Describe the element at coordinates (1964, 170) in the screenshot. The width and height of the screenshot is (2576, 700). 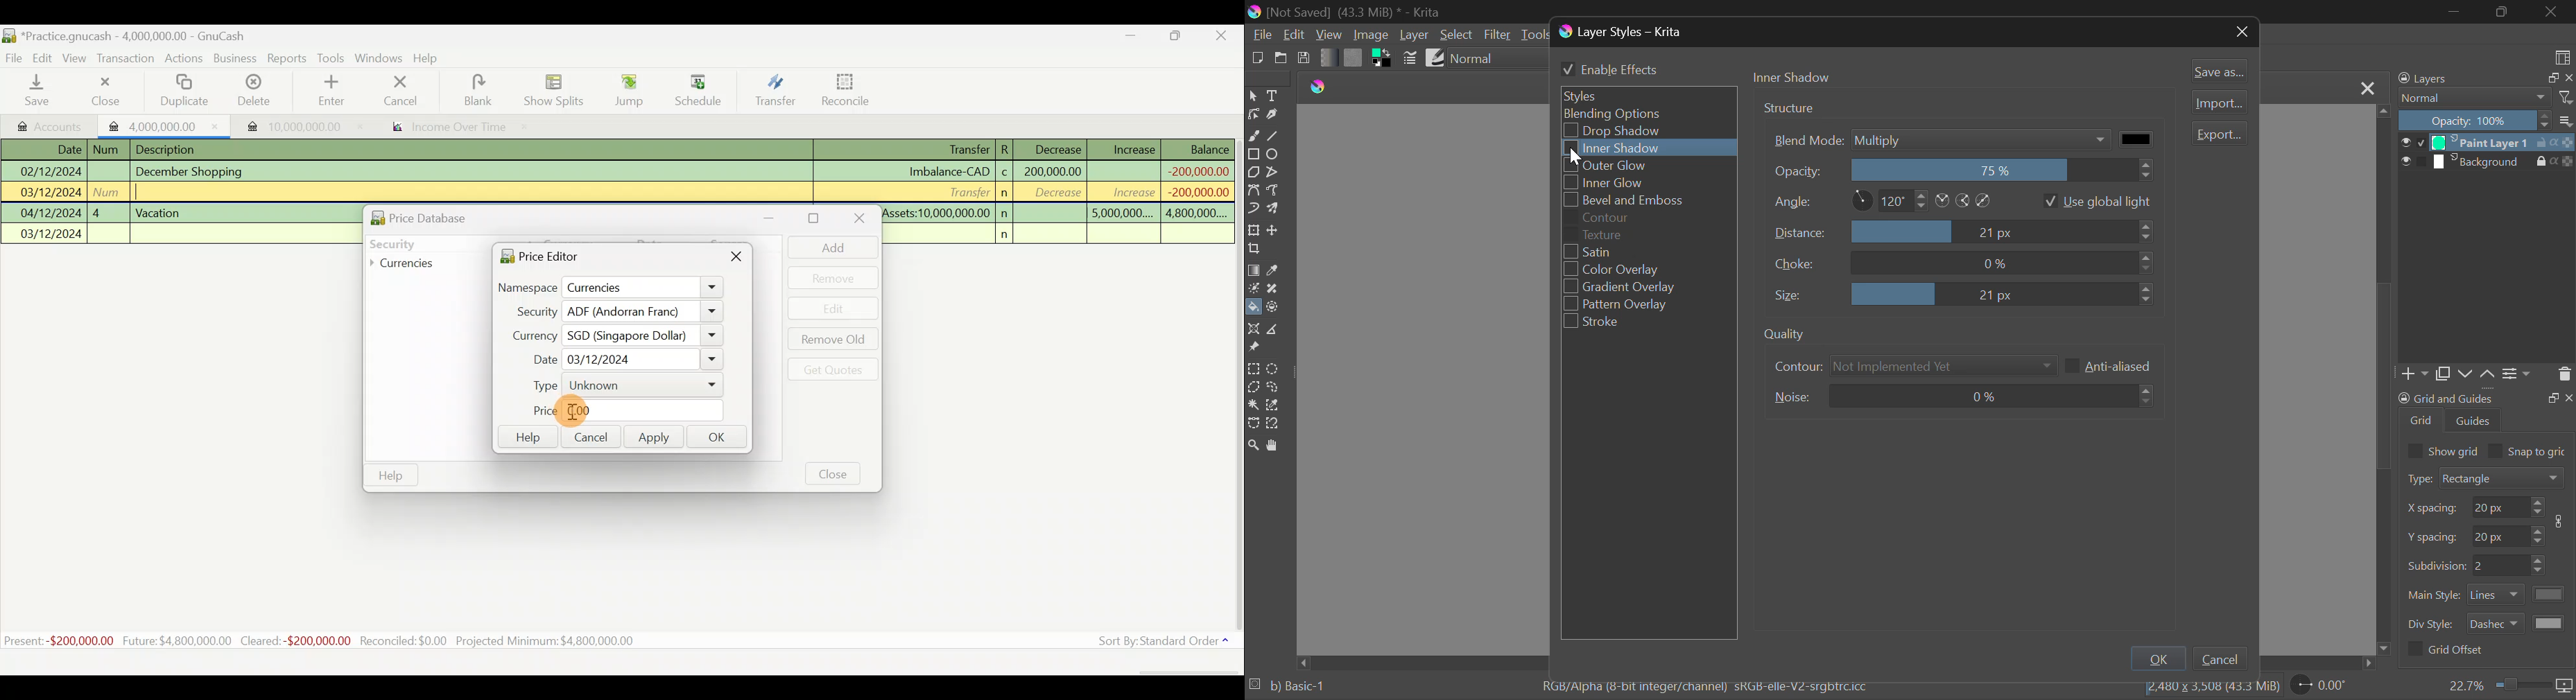
I see `Opacity` at that location.